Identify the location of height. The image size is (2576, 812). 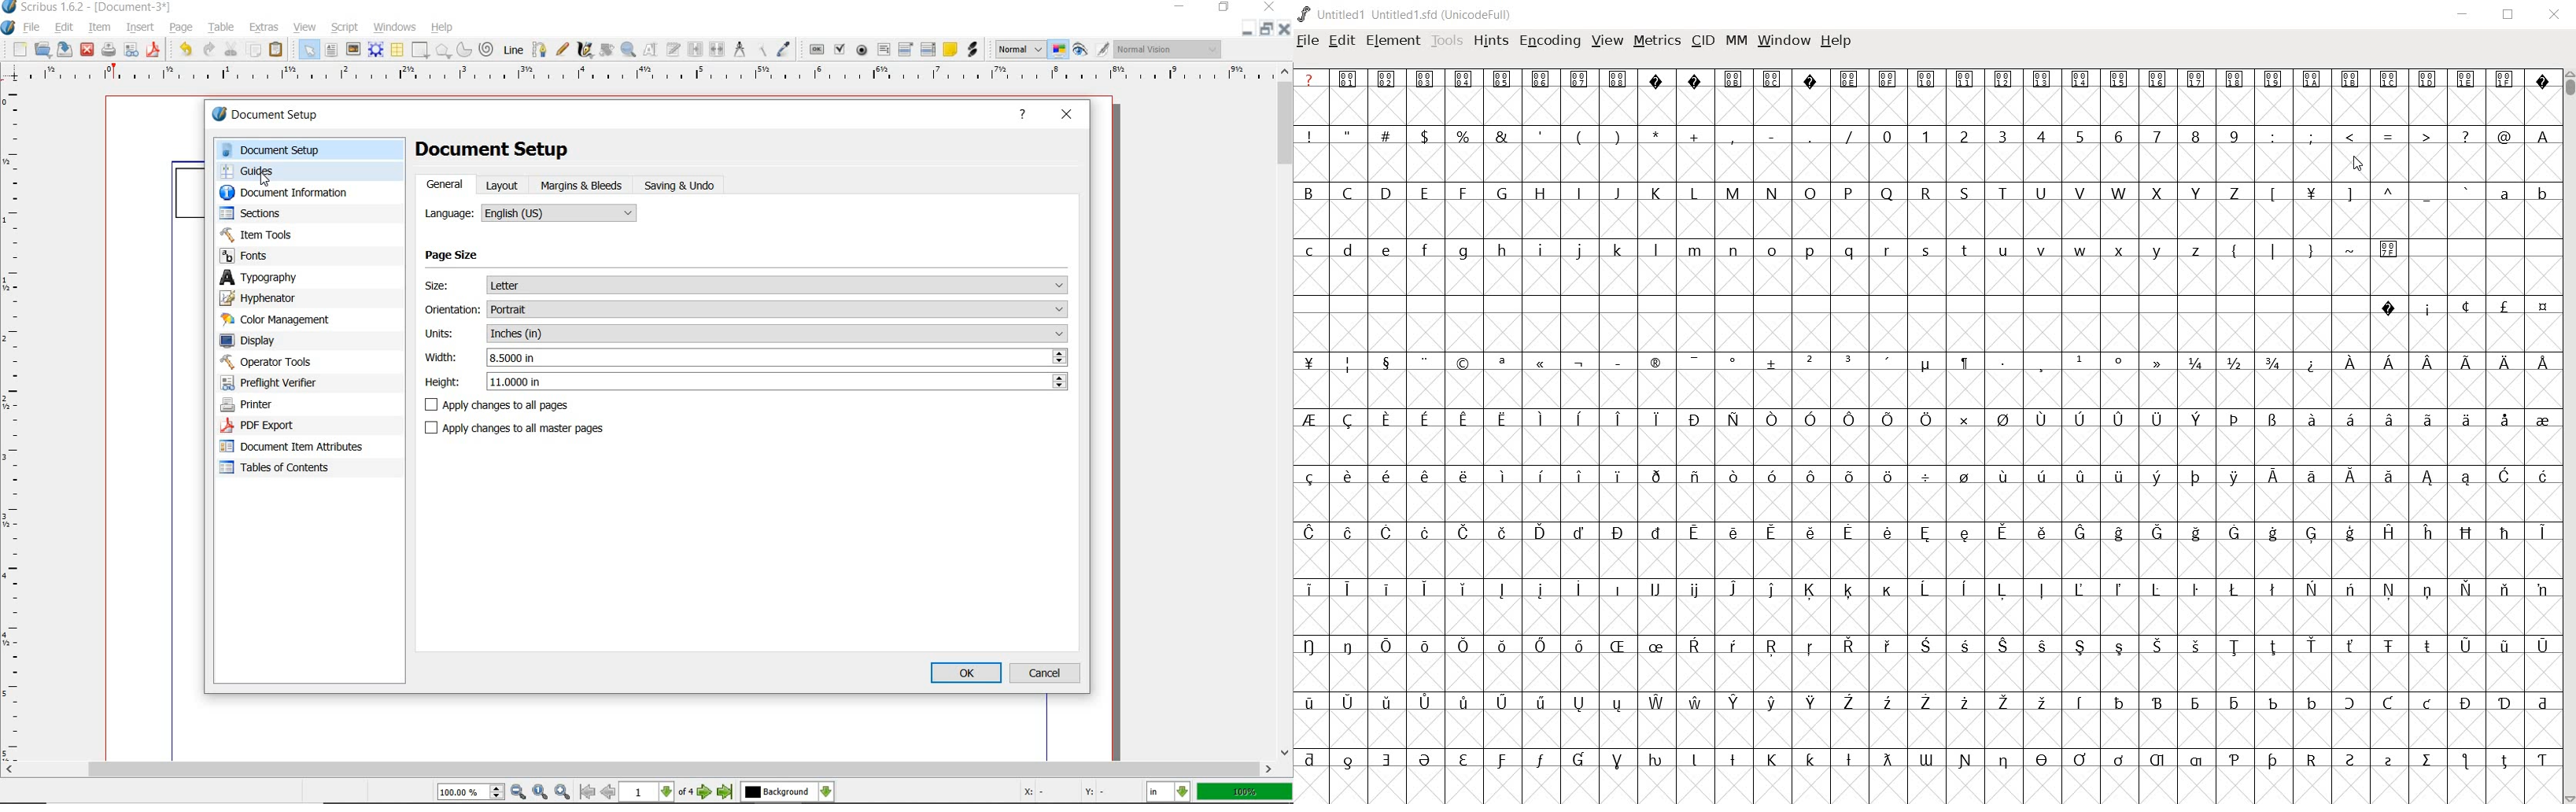
(779, 381).